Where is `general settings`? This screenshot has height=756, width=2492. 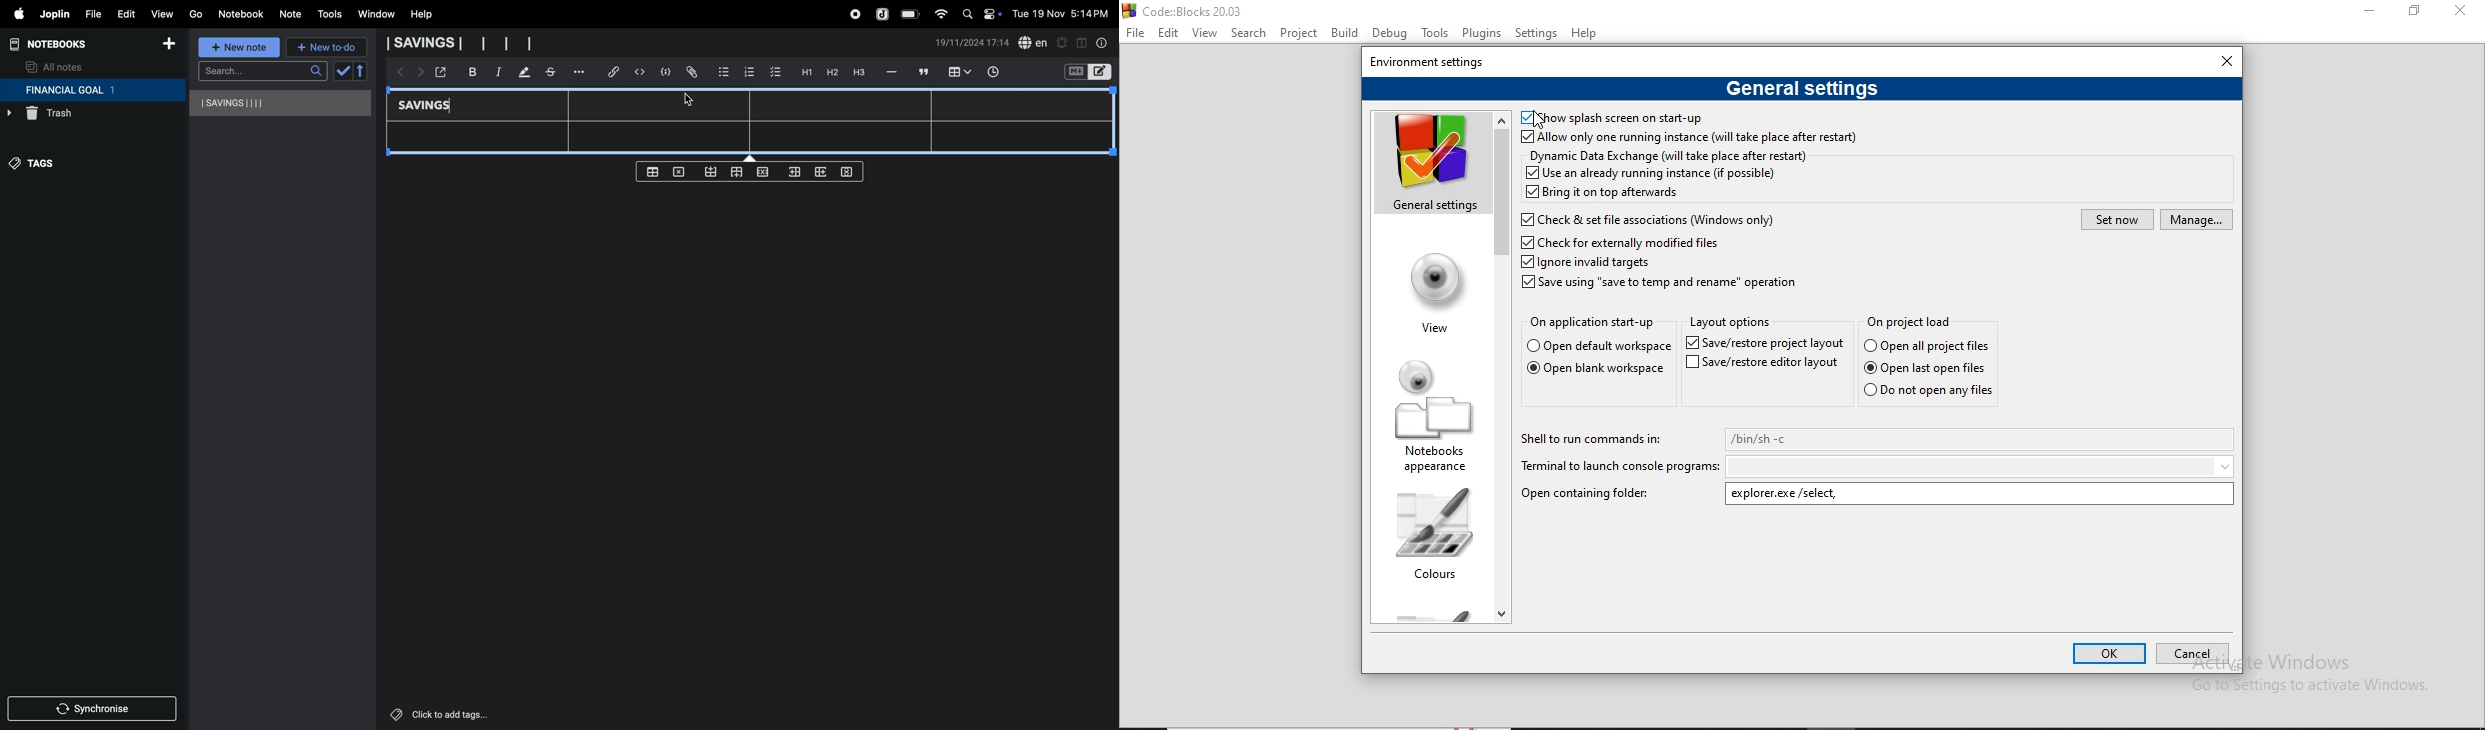
general settings is located at coordinates (1802, 88).